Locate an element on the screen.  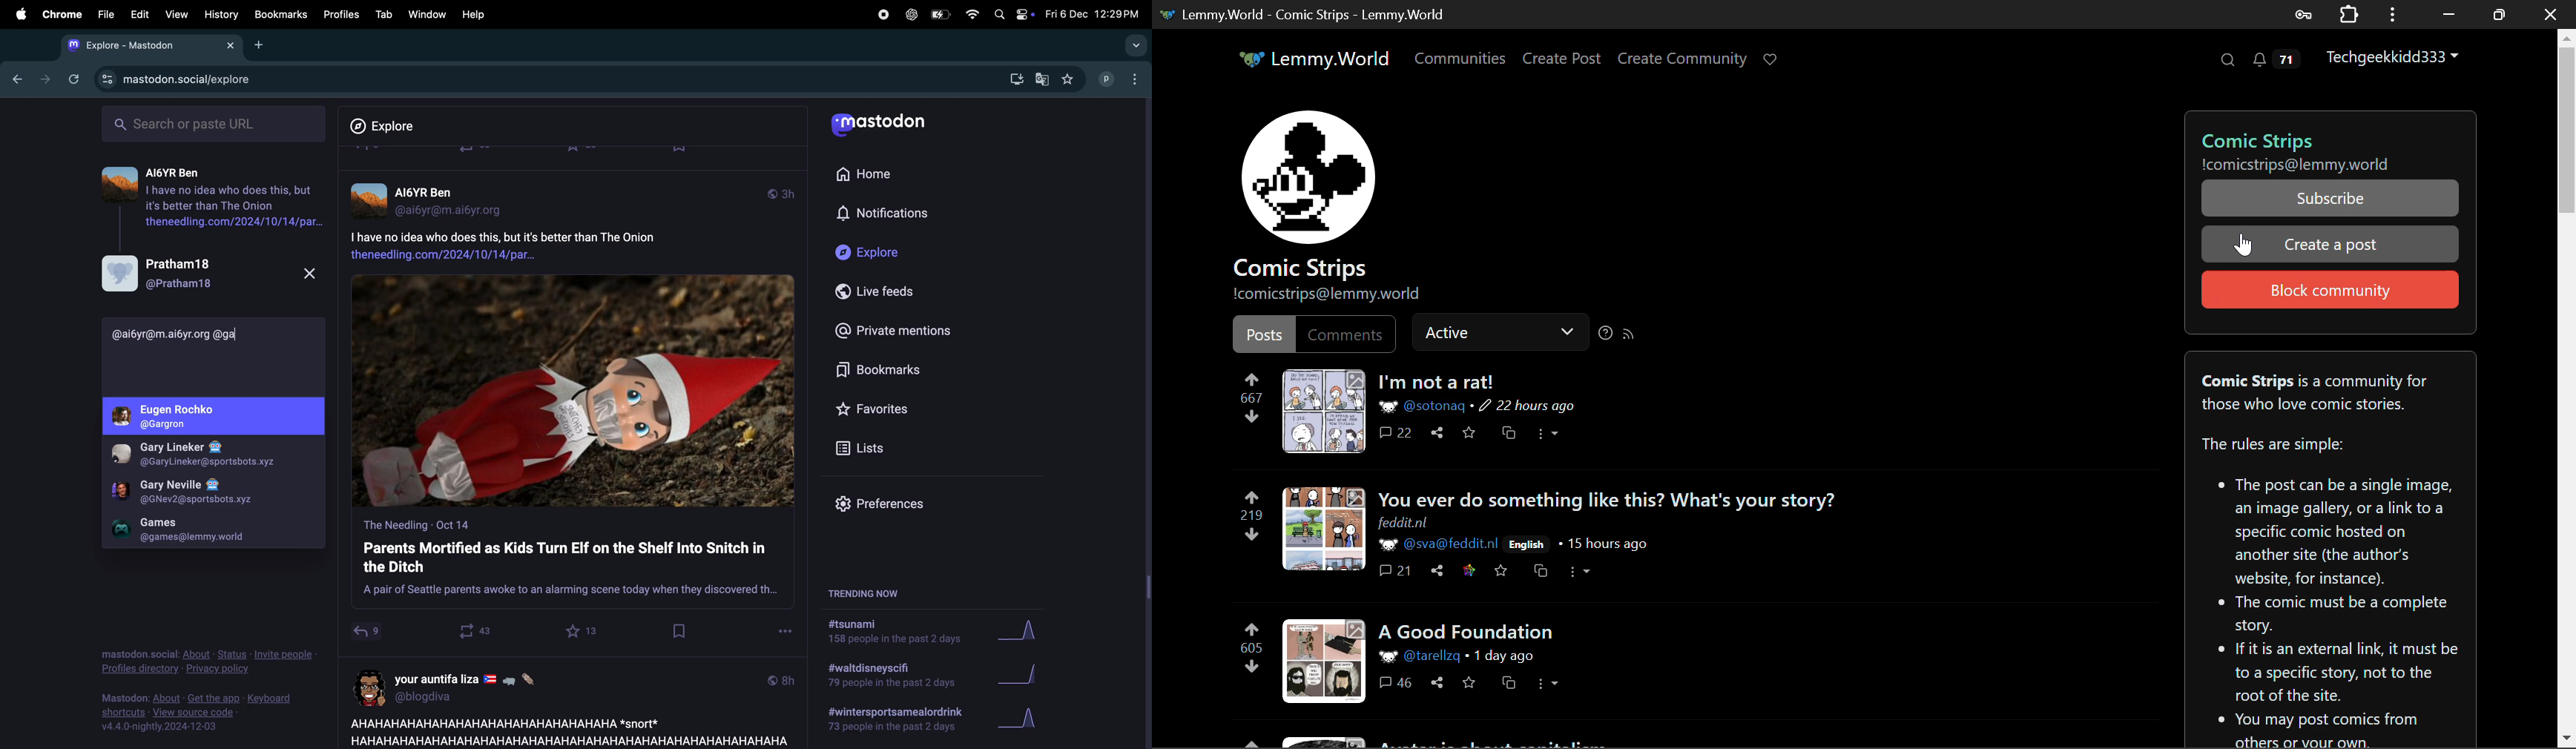
219 Upvotes is located at coordinates (1251, 515).